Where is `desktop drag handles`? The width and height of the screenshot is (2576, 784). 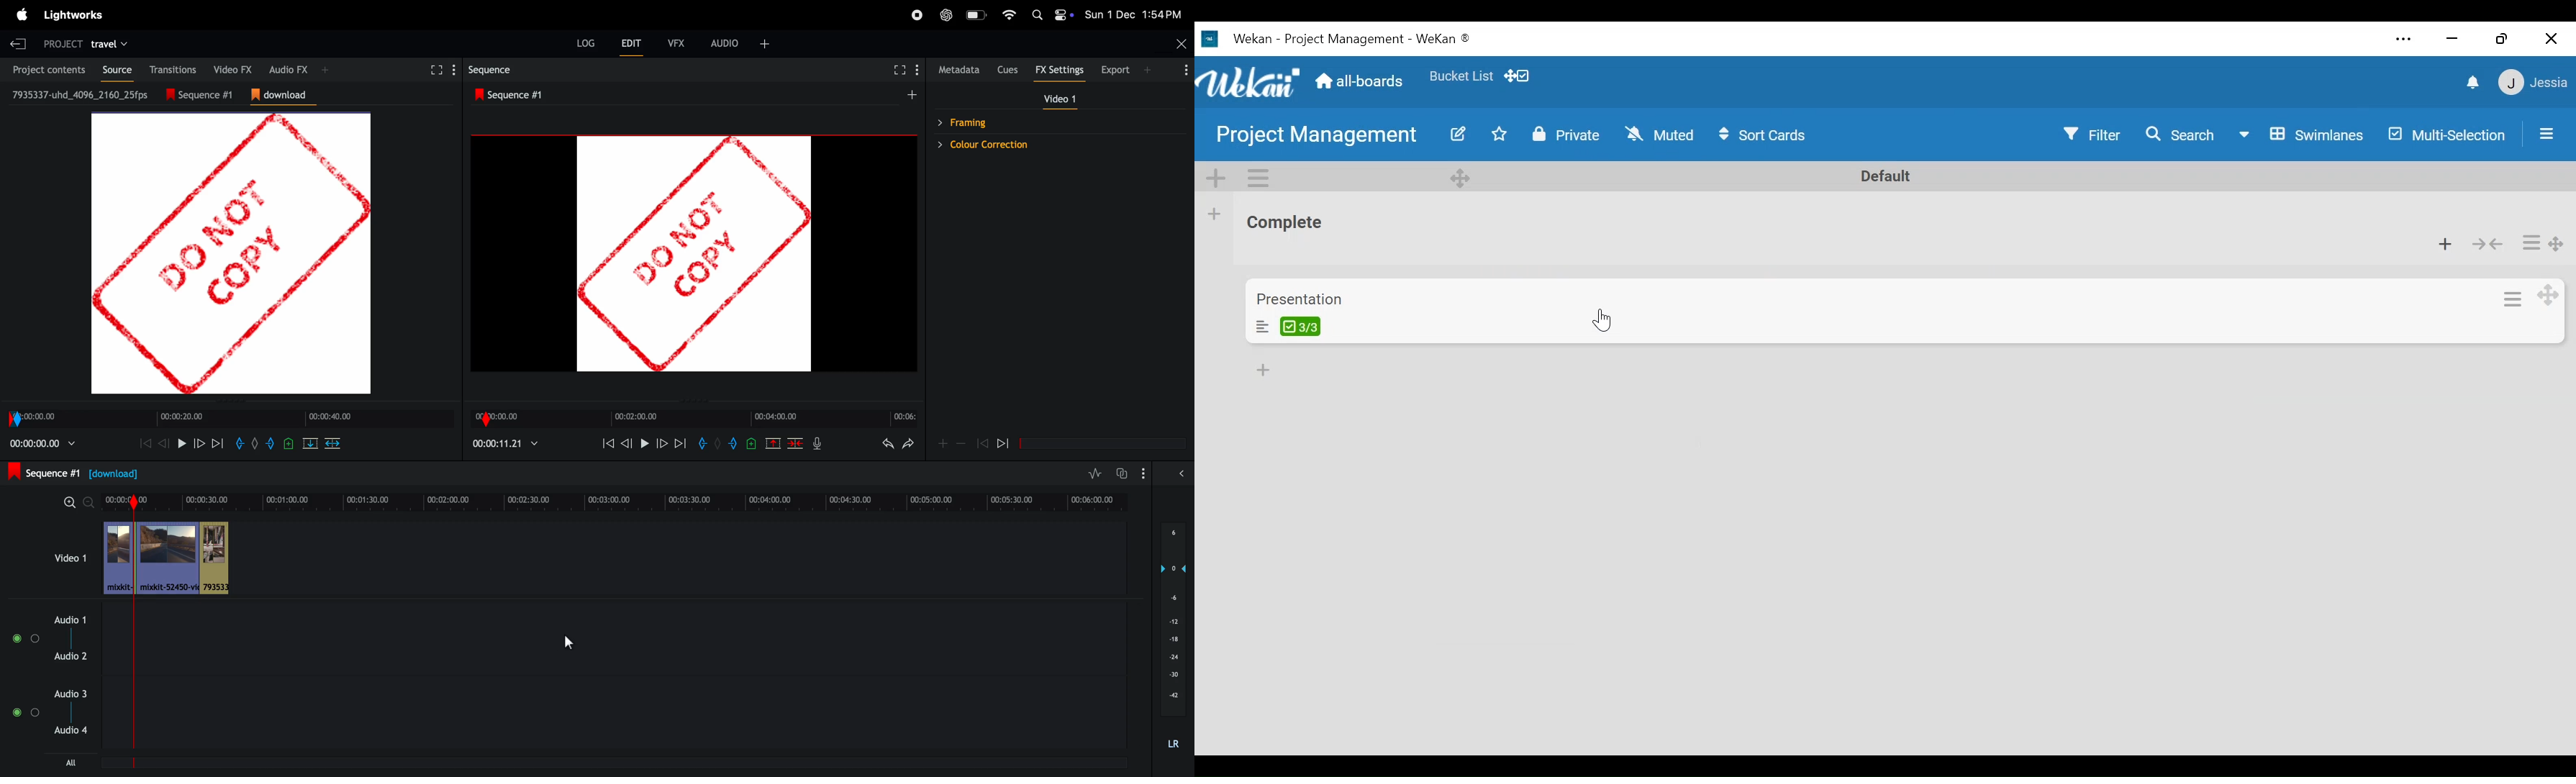 desktop drag handles is located at coordinates (2557, 245).